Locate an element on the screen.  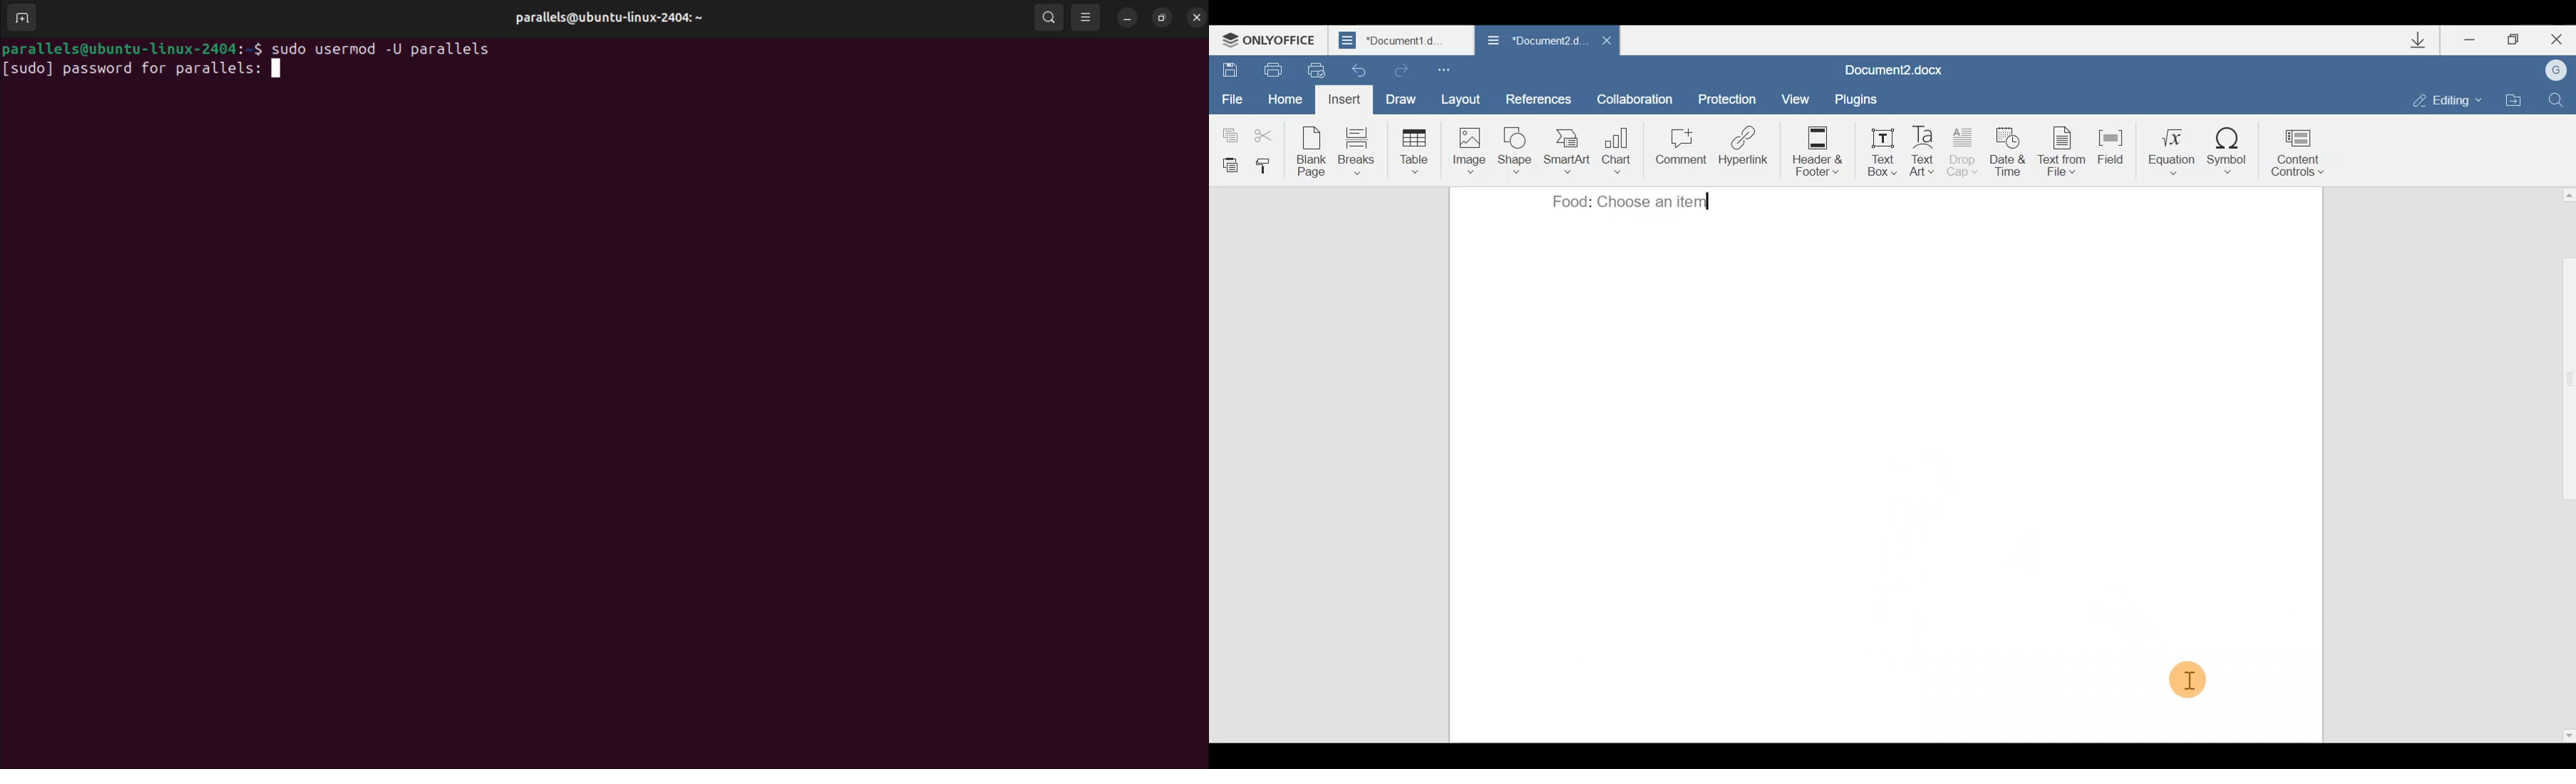
Date & time is located at coordinates (2008, 149).